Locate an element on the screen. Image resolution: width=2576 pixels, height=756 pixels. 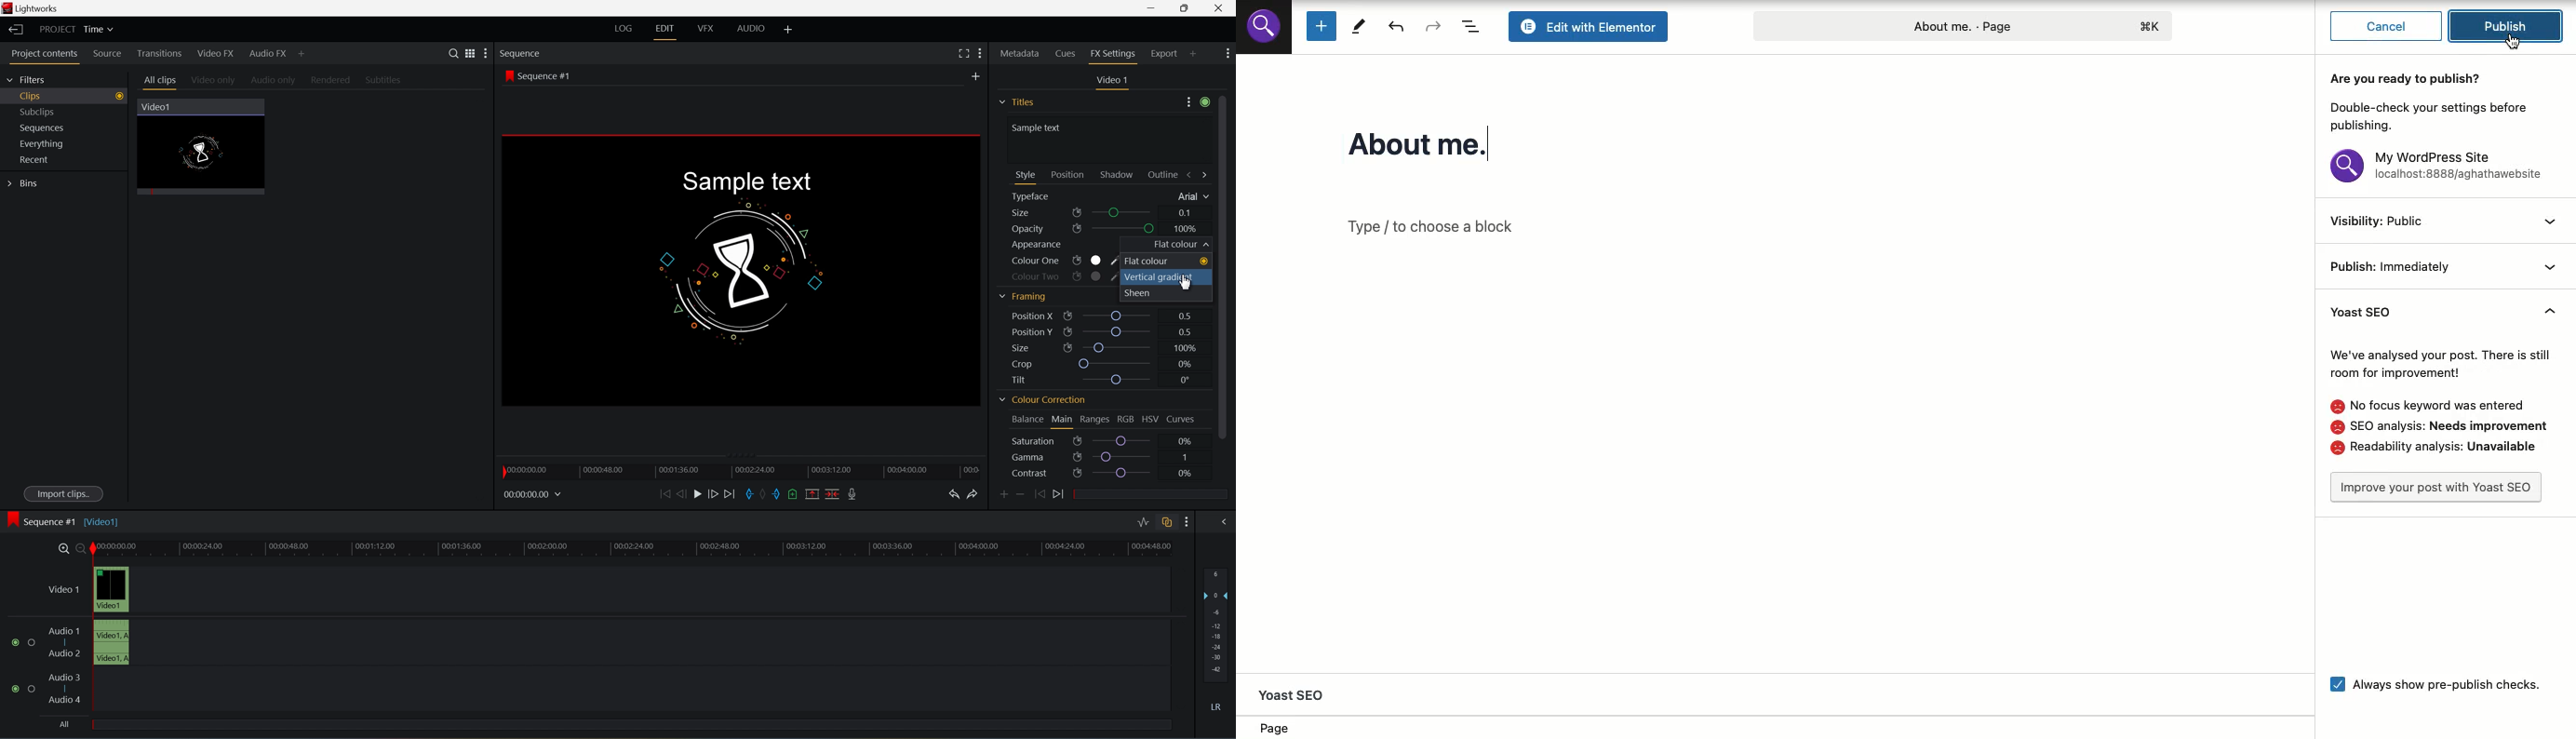
appearance is located at coordinates (1038, 245).